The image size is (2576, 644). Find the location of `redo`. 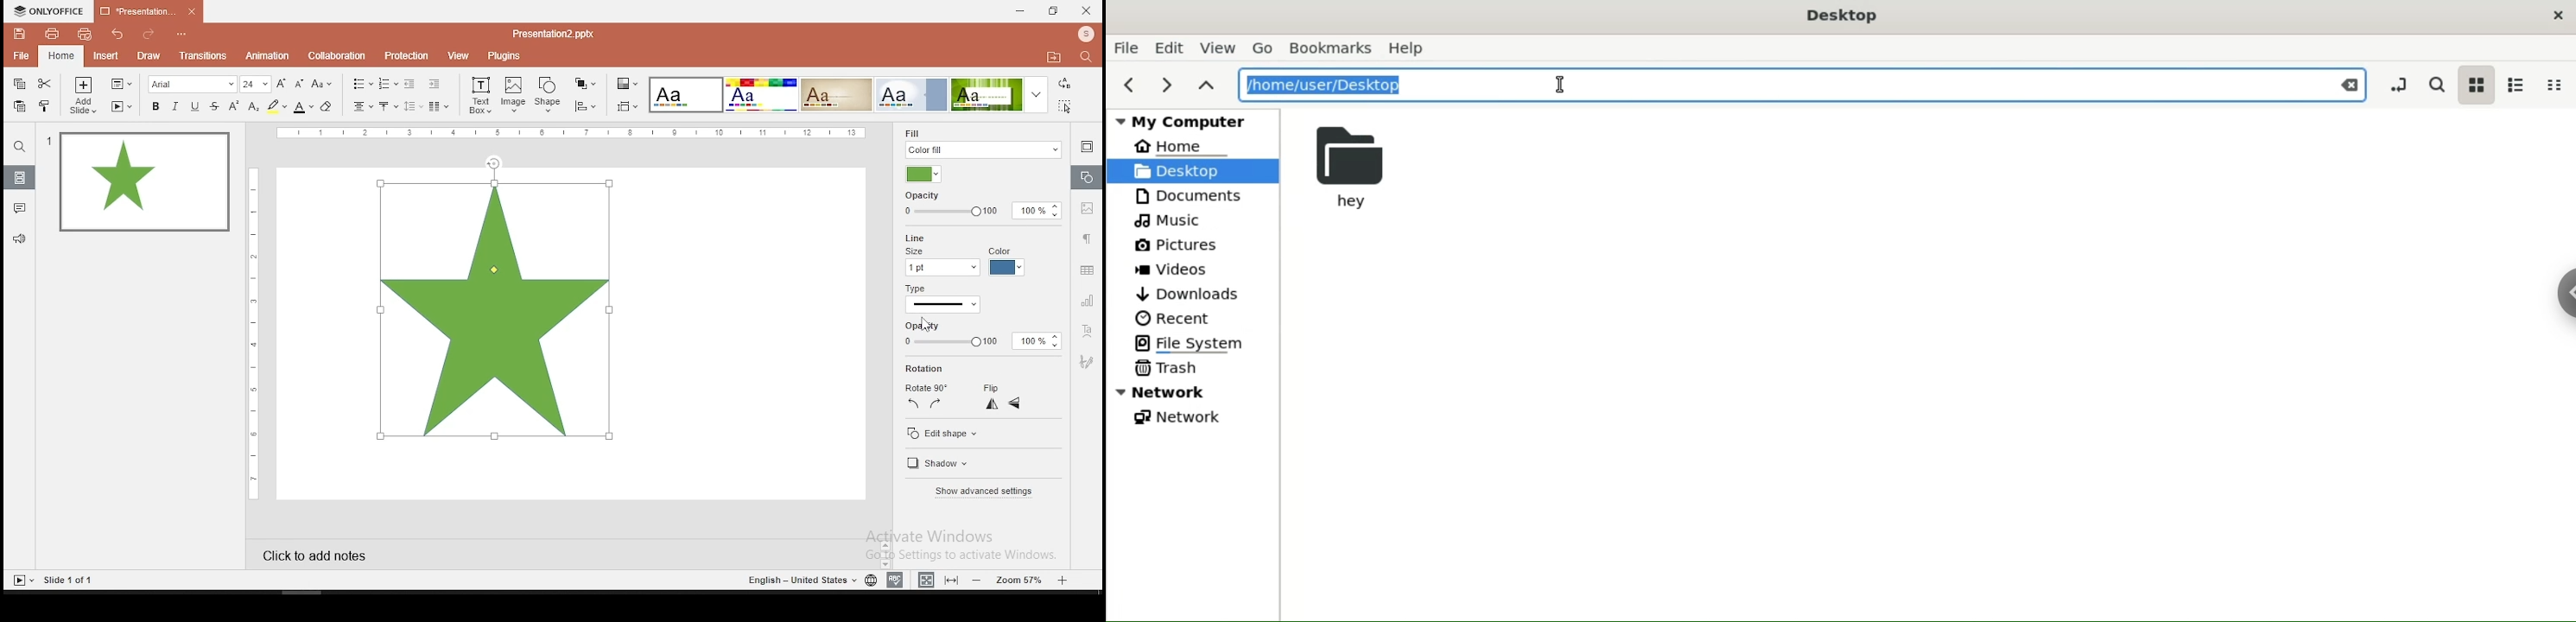

redo is located at coordinates (148, 35).